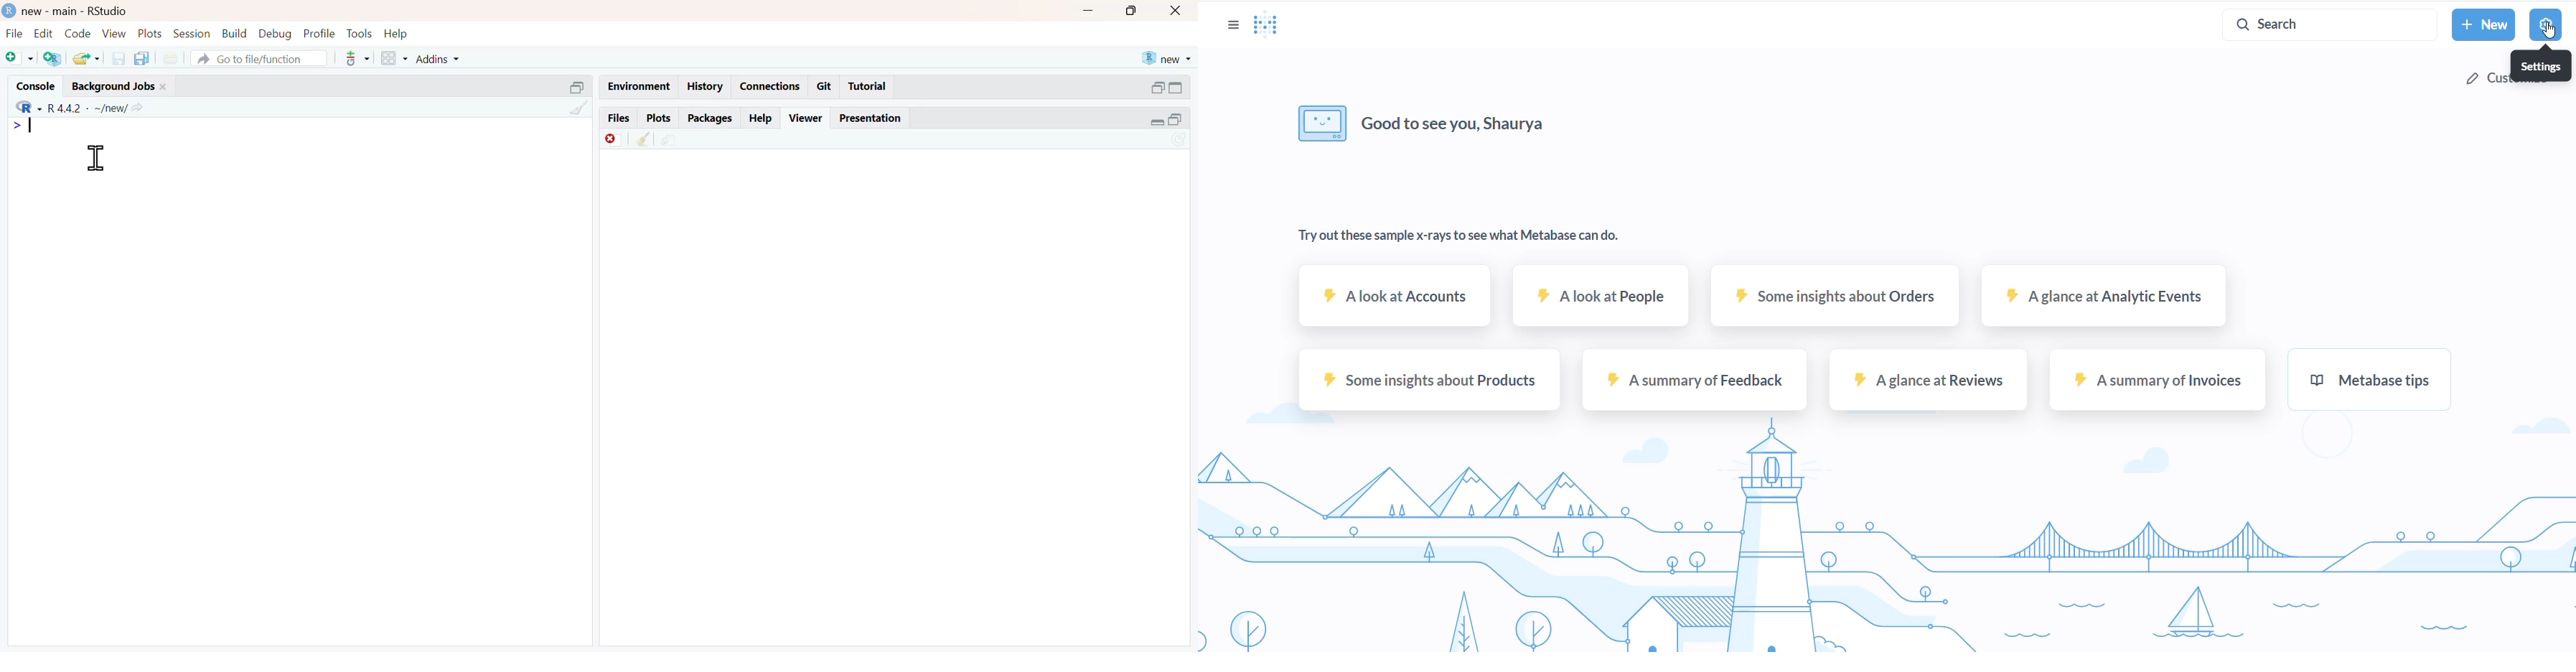 The image size is (2576, 672). Describe the element at coordinates (582, 108) in the screenshot. I see `clean` at that location.